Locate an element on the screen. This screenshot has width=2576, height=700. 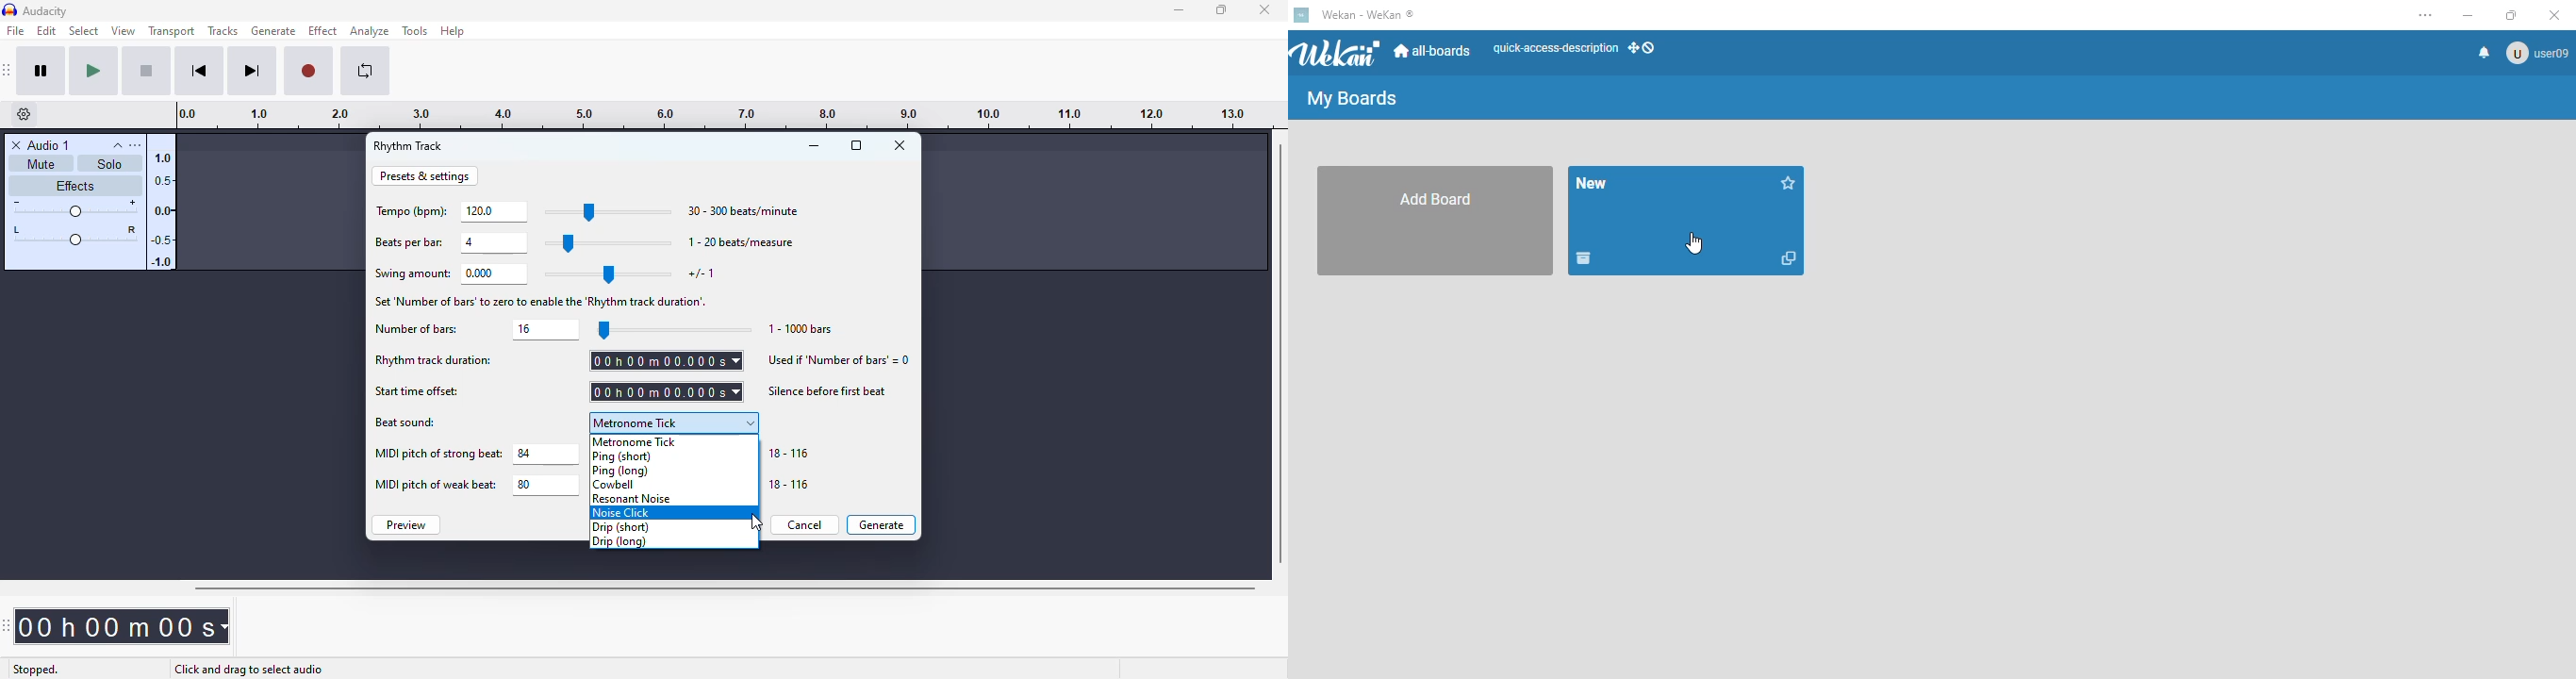
1-20 beats/measure is located at coordinates (740, 241).